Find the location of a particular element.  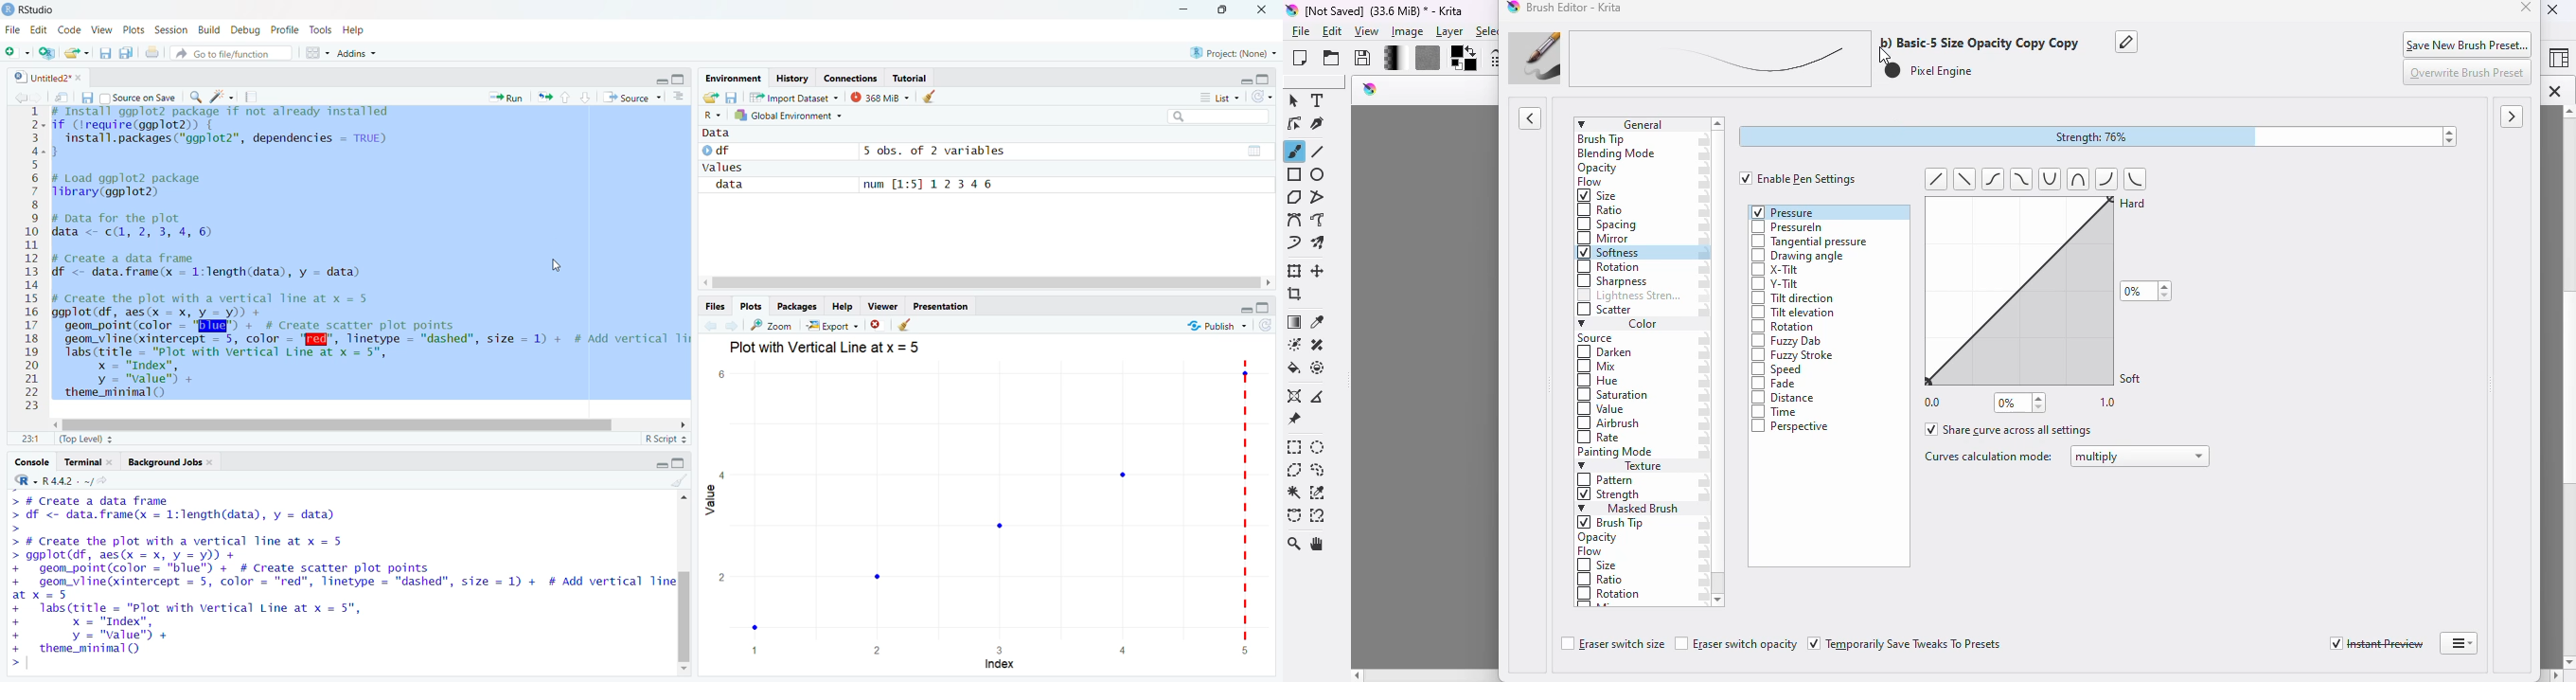

[Not Saved] (33.6 MiB) * - Krita is located at coordinates (1394, 10).